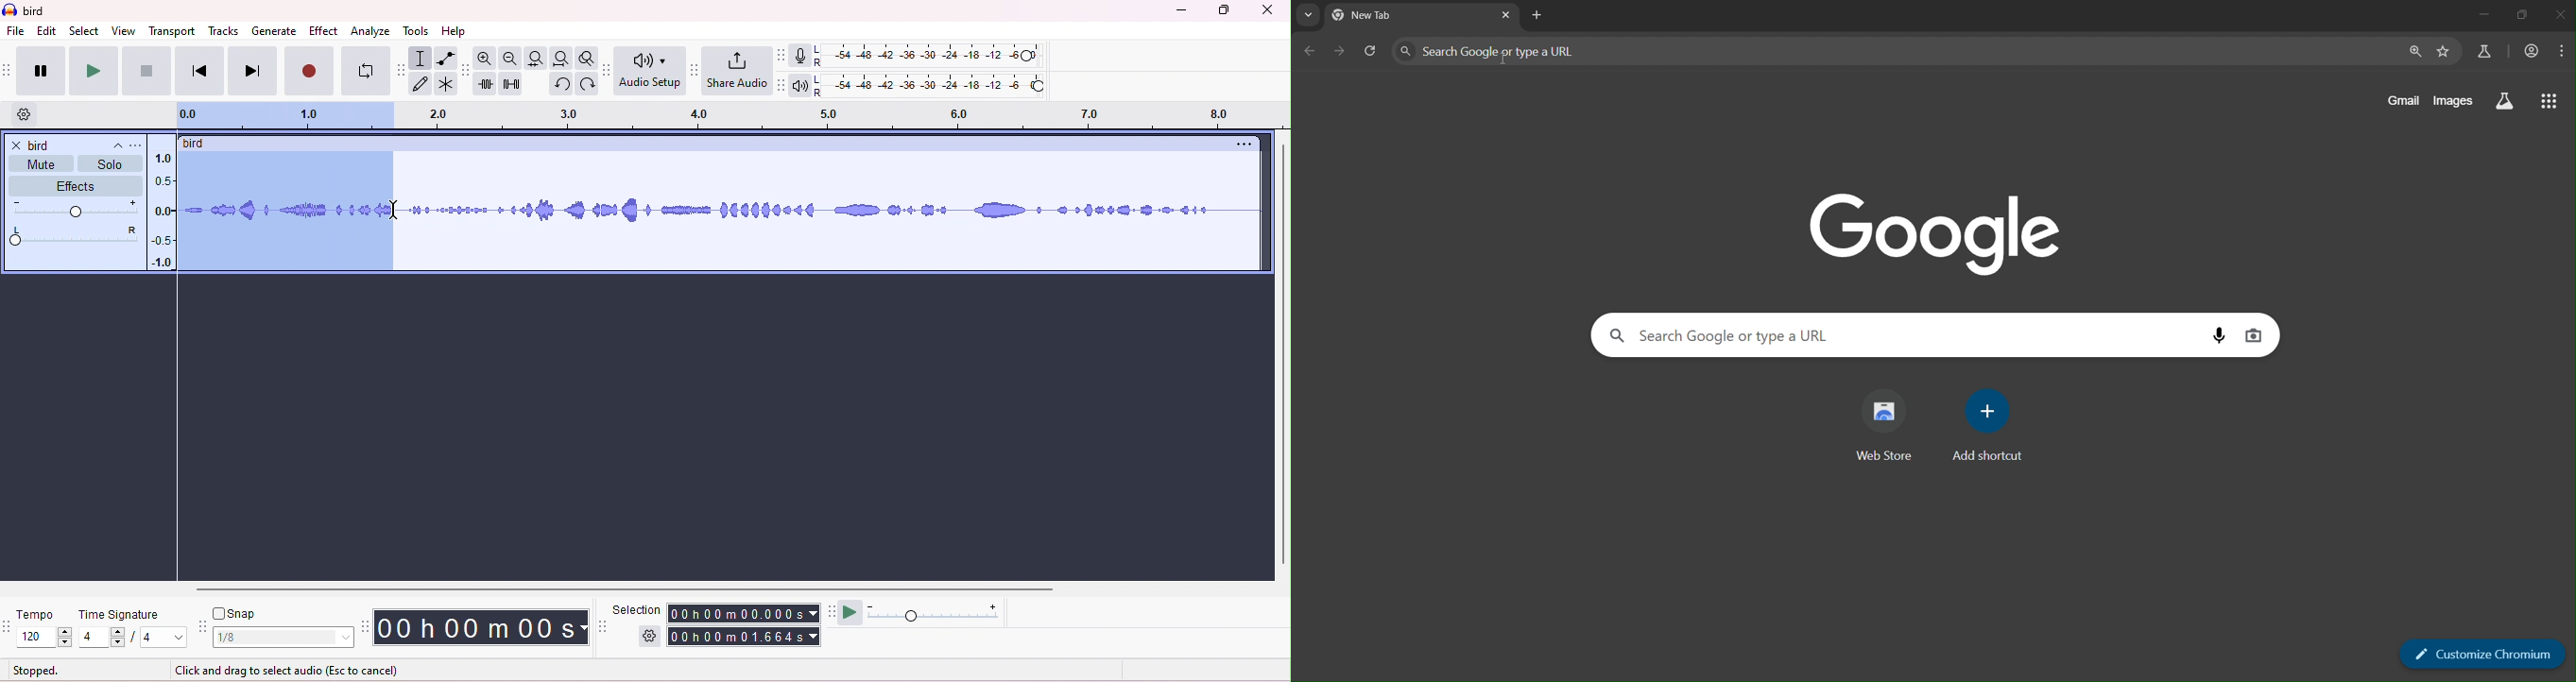 Image resolution: width=2576 pixels, height=700 pixels. I want to click on multi , so click(444, 84).